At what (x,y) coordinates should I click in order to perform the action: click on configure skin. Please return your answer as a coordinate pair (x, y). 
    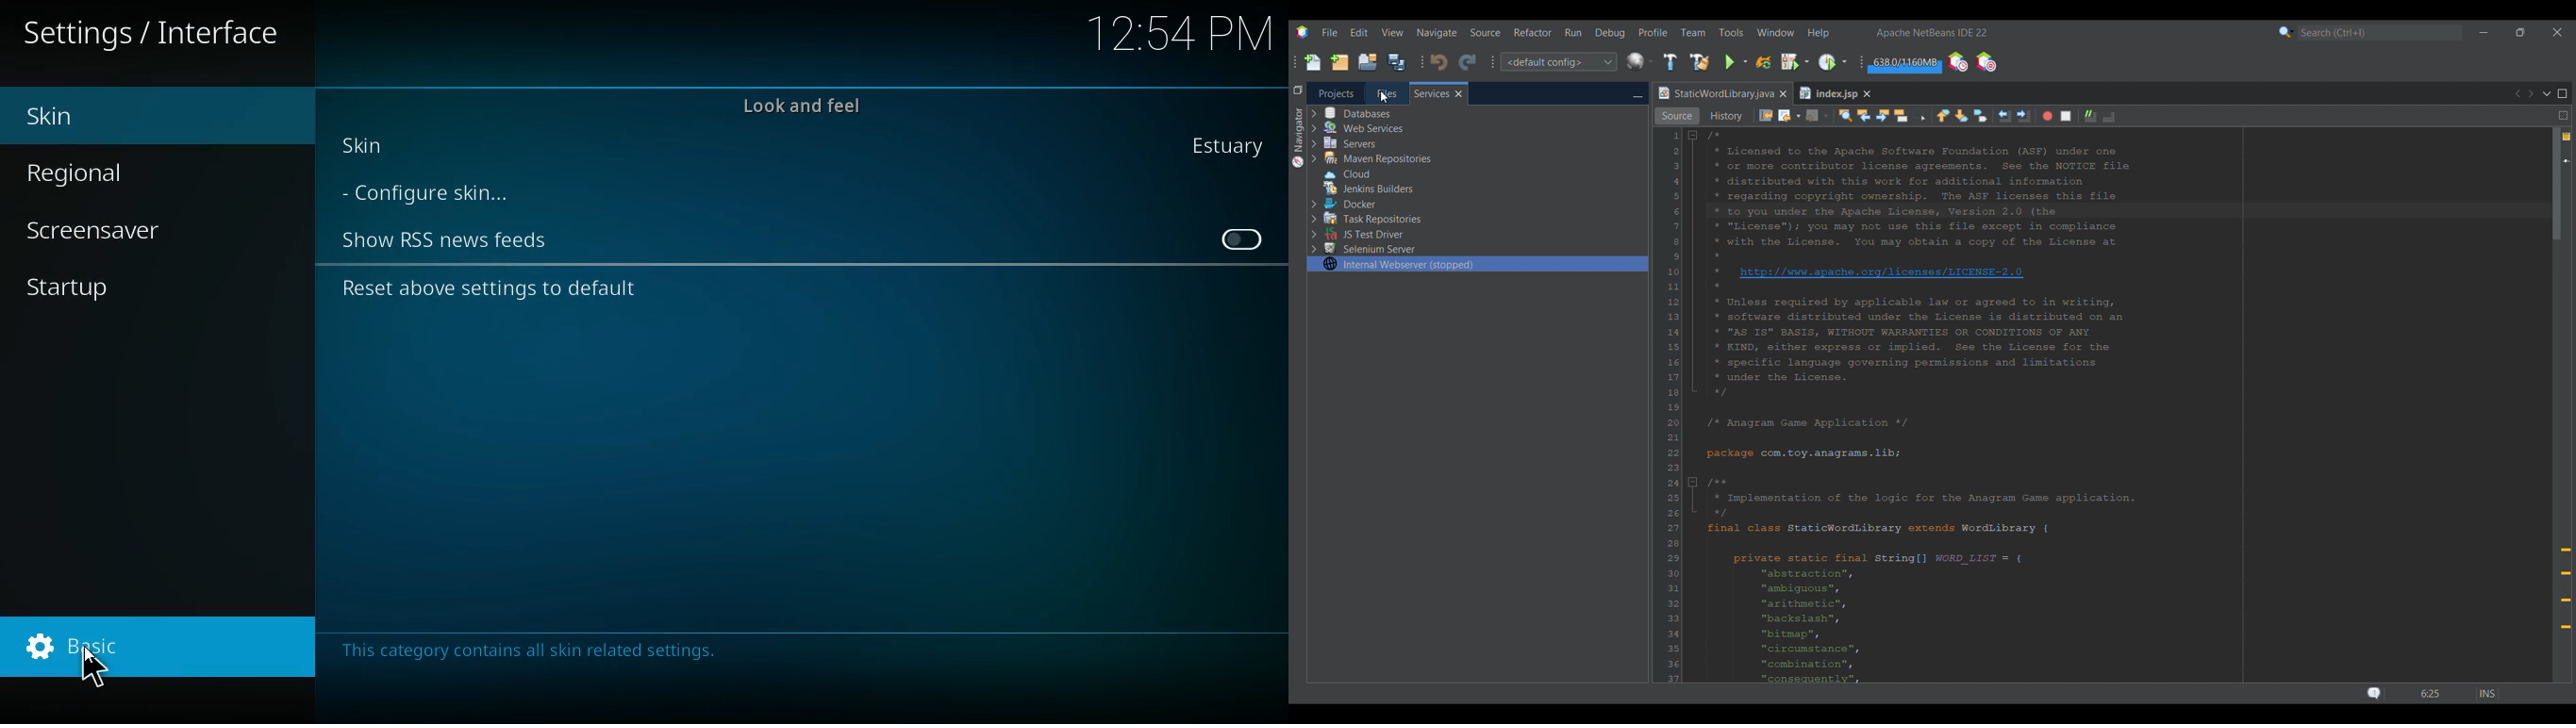
    Looking at the image, I should click on (441, 195).